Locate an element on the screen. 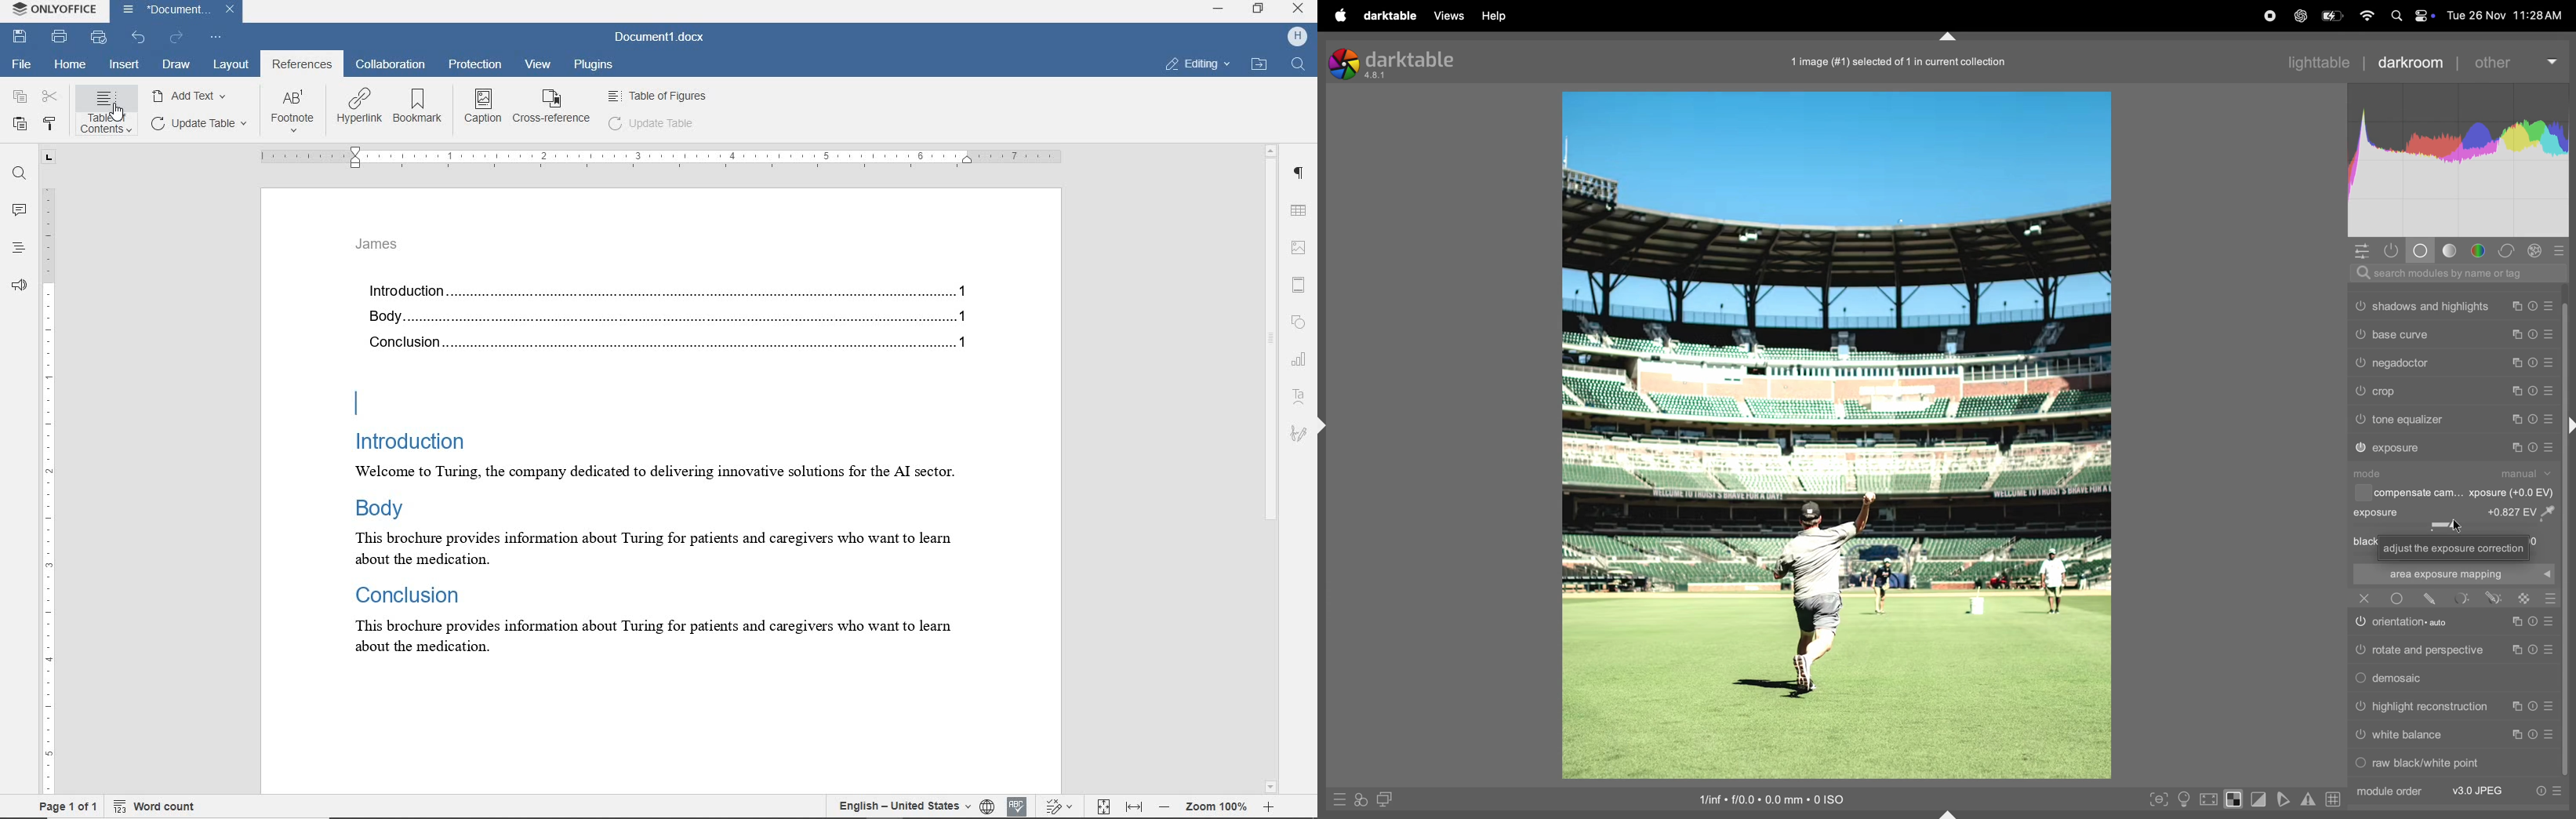 This screenshot has height=840, width=2576. battery is located at coordinates (2334, 14).